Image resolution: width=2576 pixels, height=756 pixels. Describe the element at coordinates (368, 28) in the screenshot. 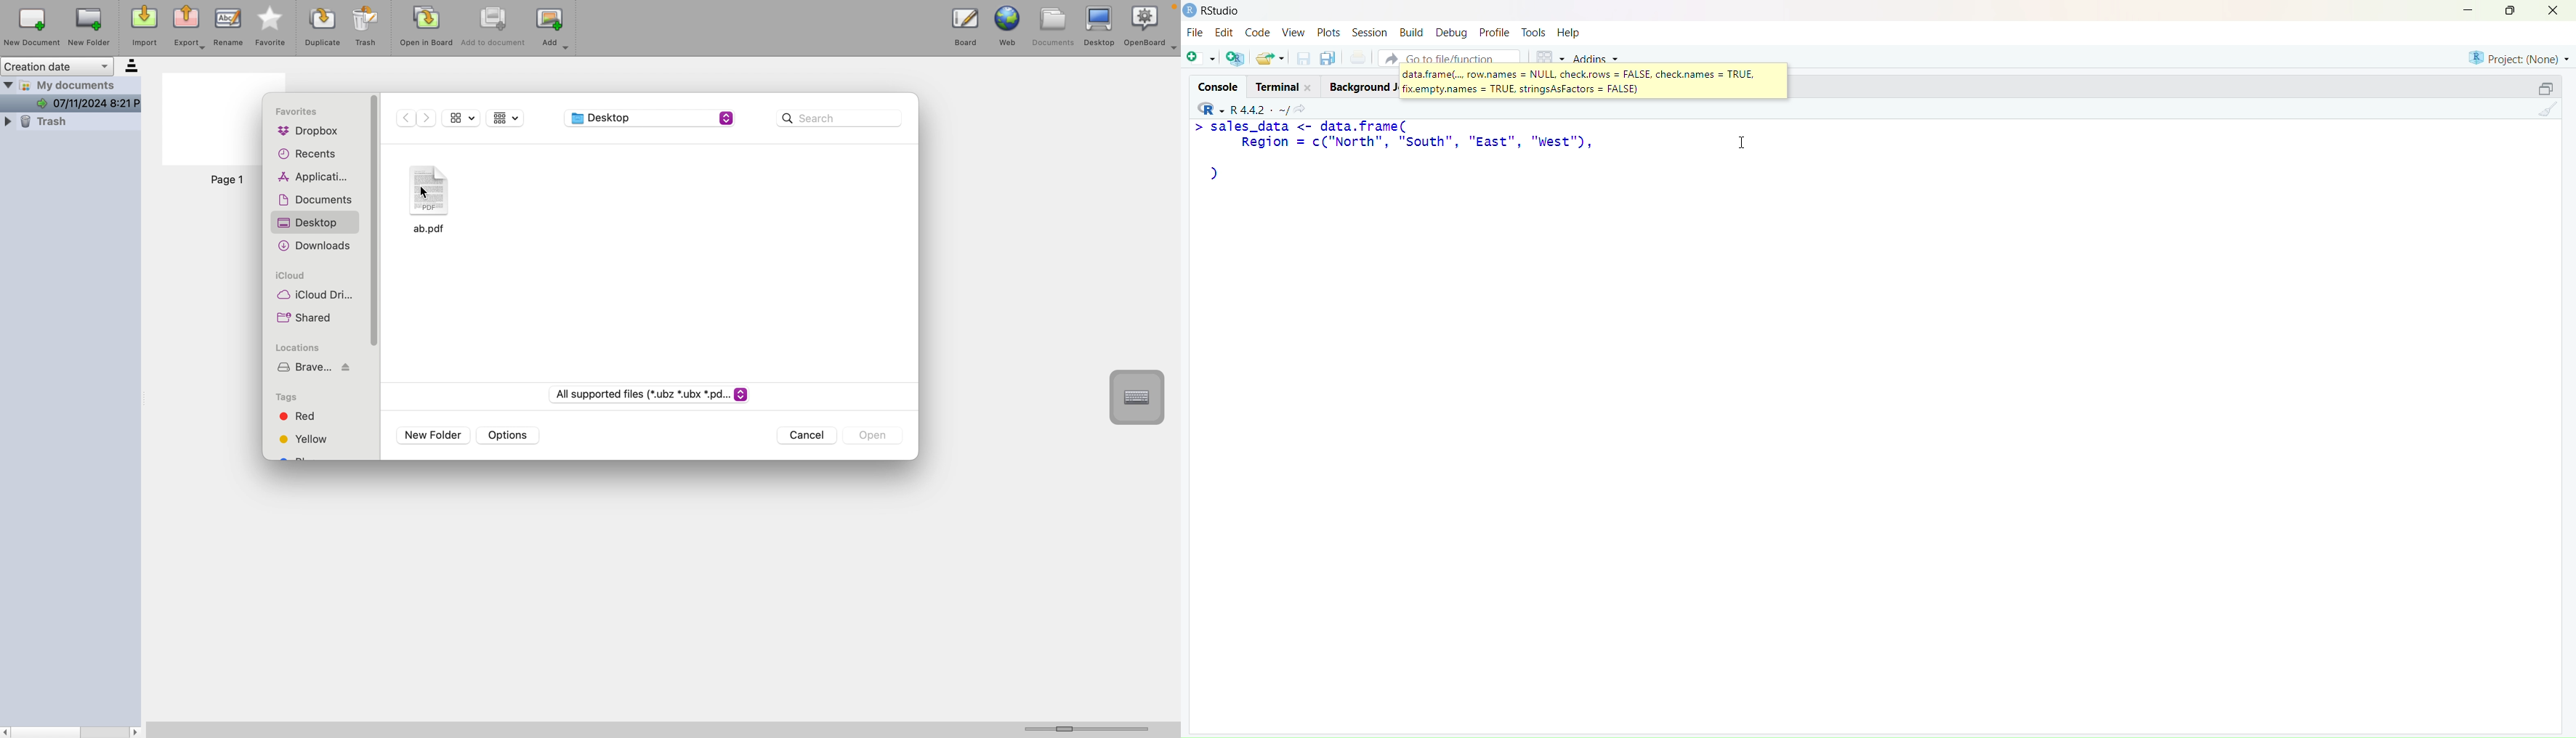

I see `trash` at that location.